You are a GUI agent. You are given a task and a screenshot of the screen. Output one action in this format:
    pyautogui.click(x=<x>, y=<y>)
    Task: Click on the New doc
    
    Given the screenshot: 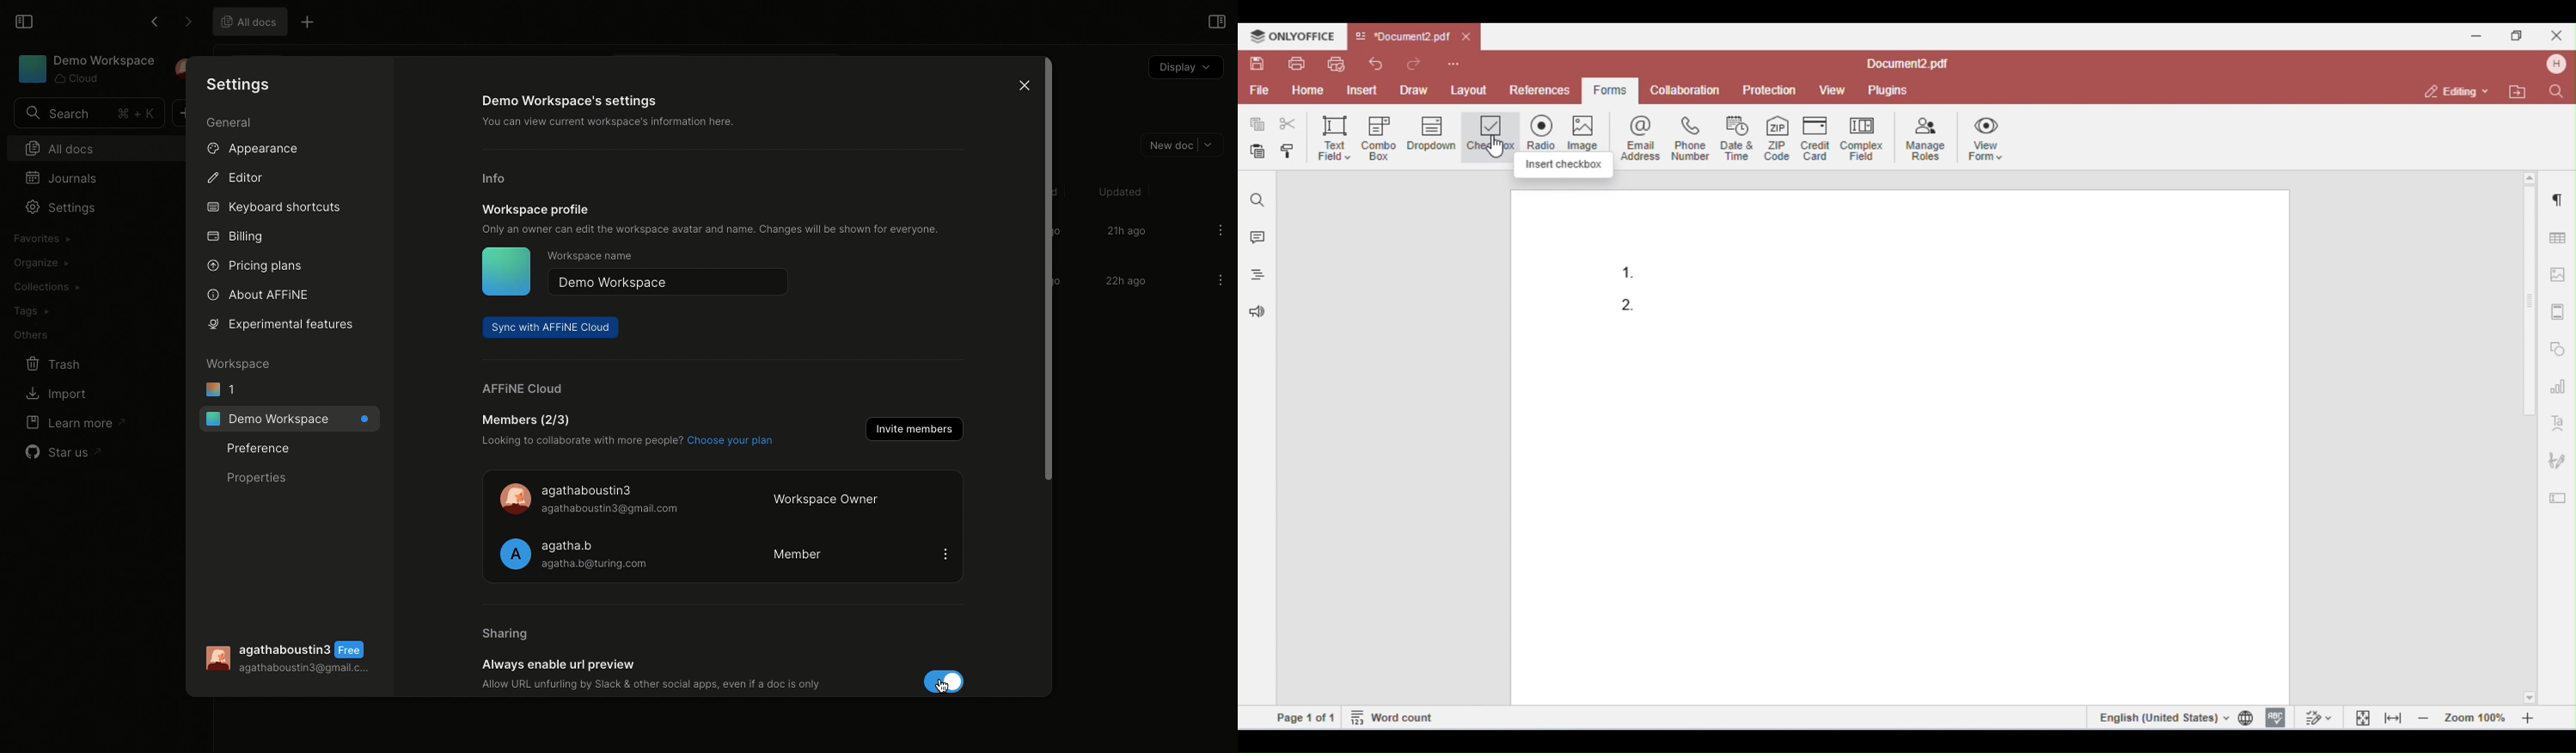 What is the action you would take?
    pyautogui.click(x=1178, y=144)
    